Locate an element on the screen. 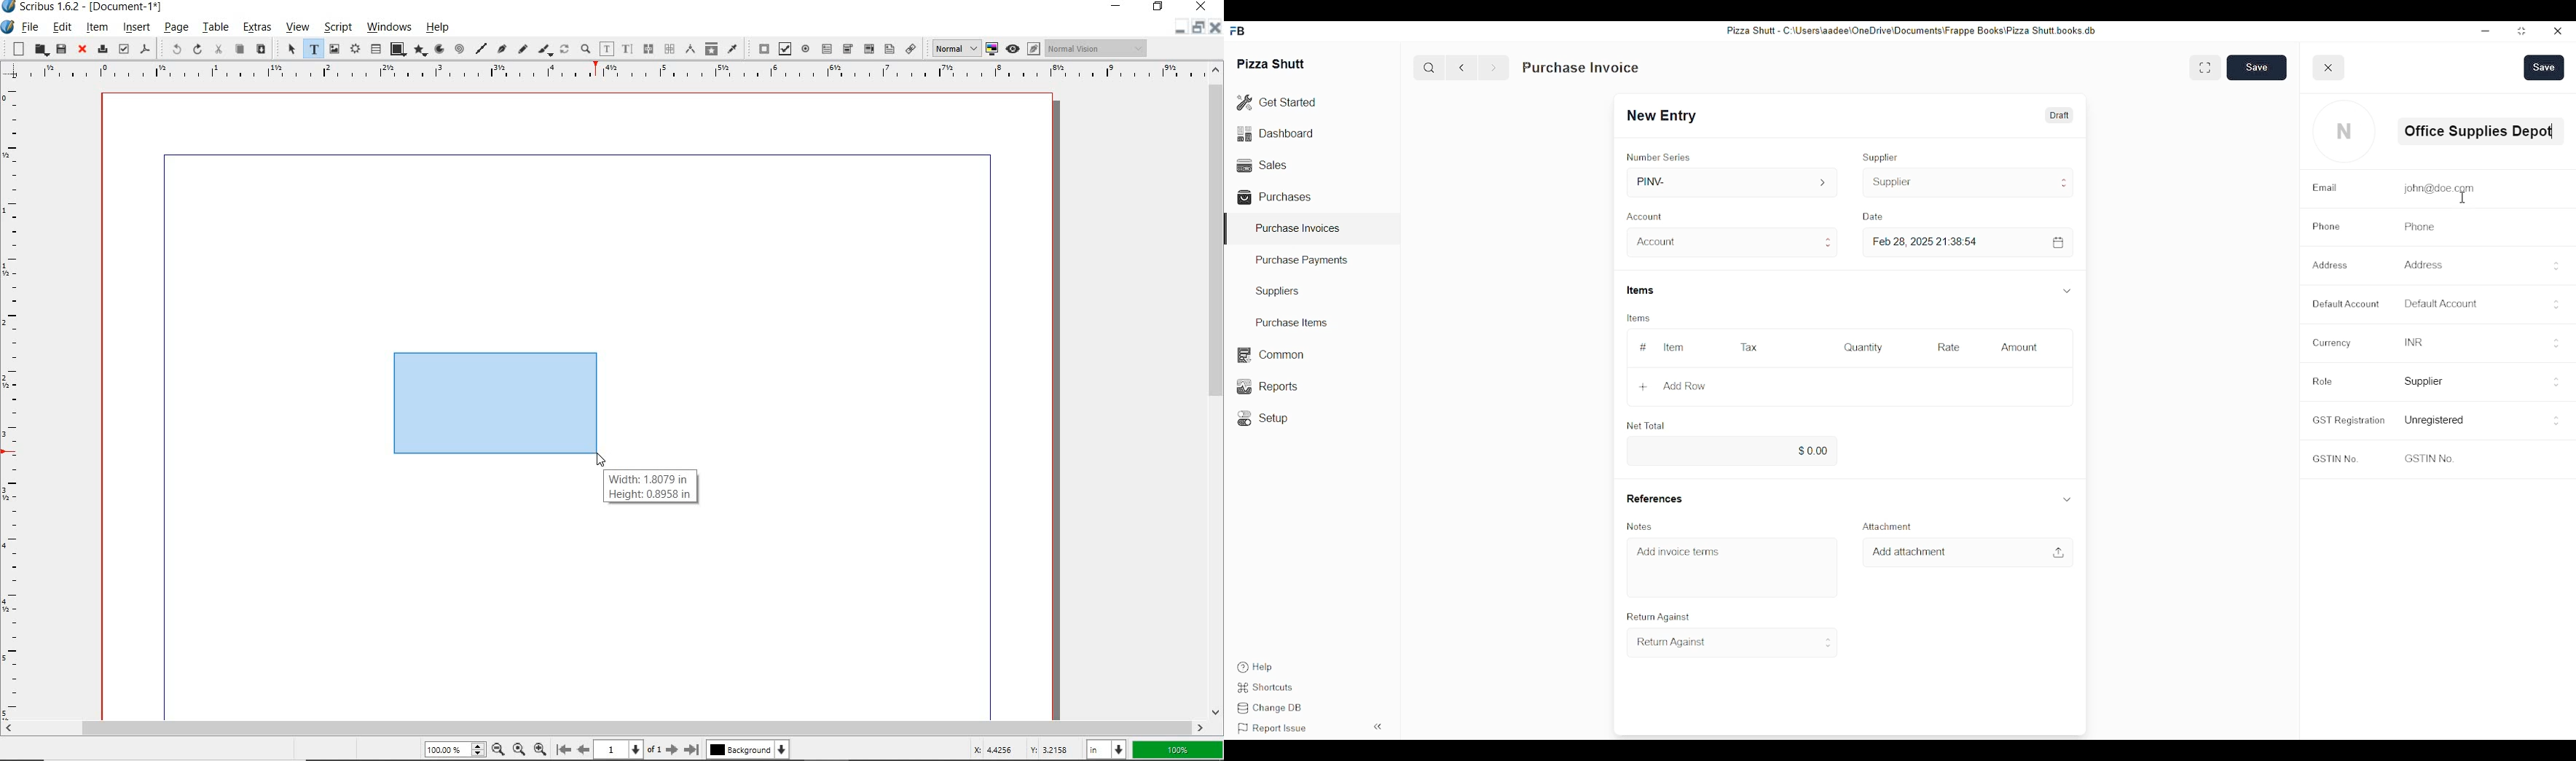 This screenshot has height=784, width=2576. Zoom In is located at coordinates (540, 750).